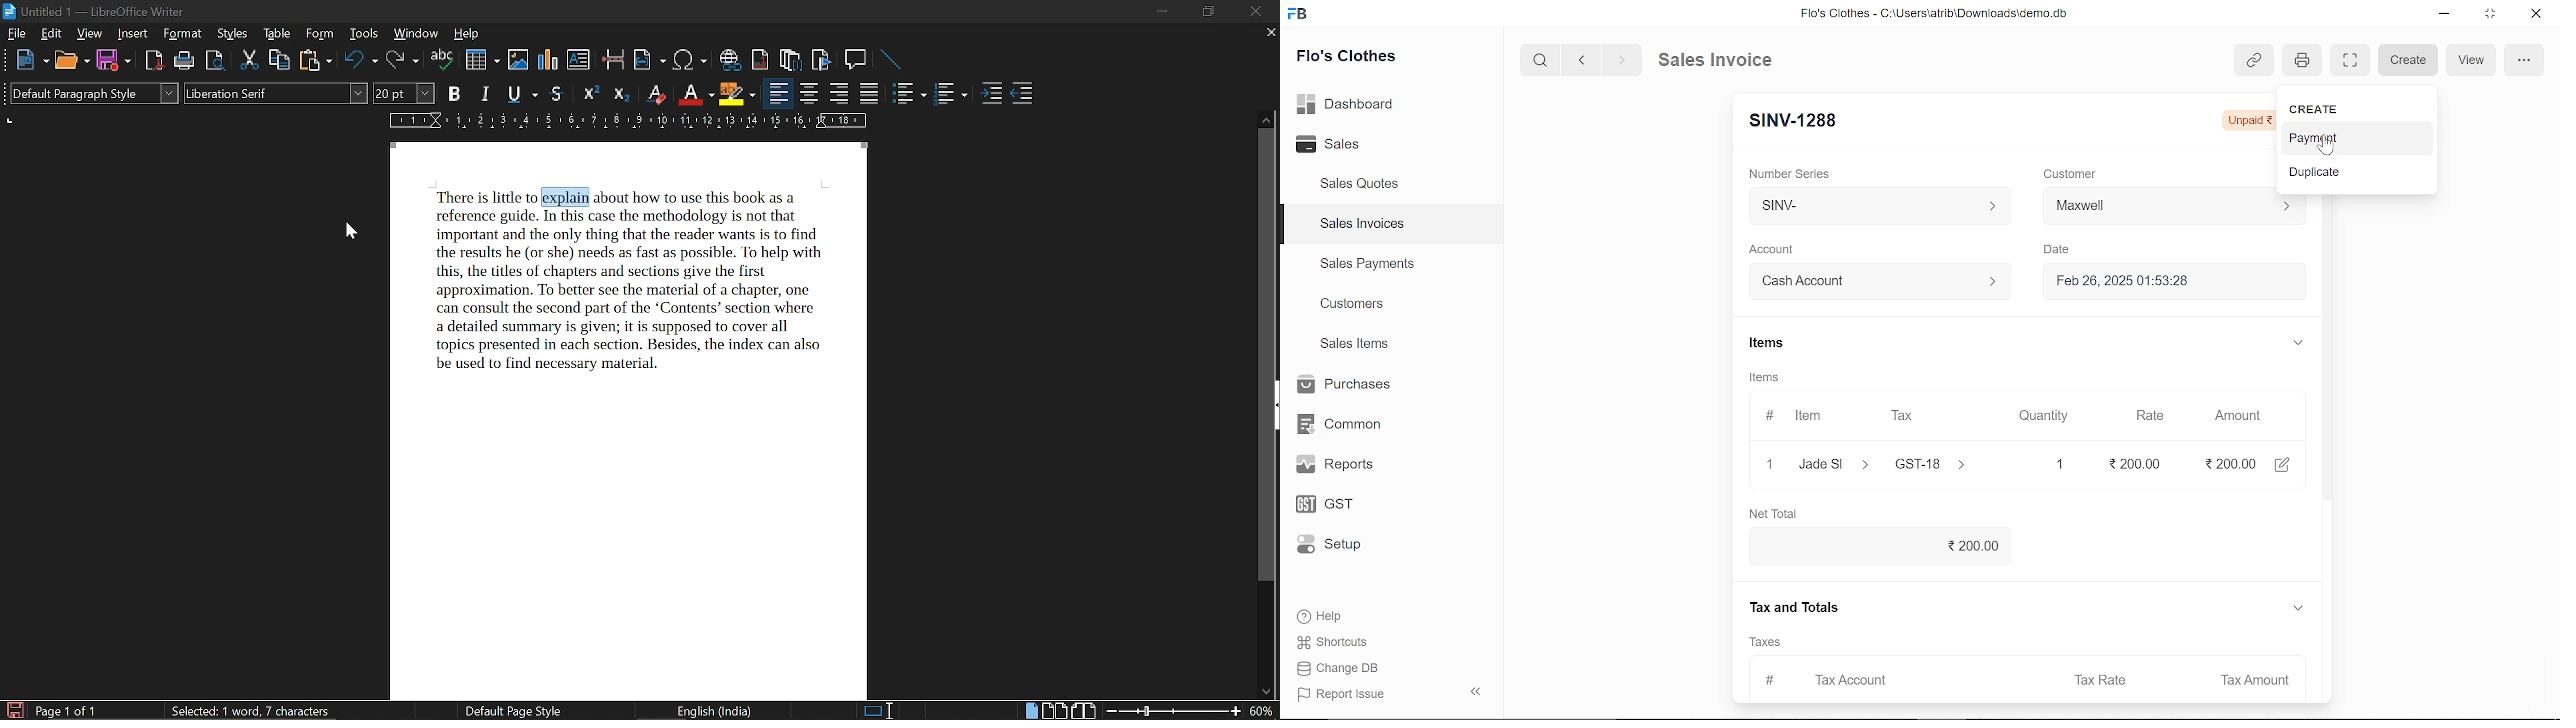  What do you see at coordinates (2253, 61) in the screenshot?
I see `link` at bounding box center [2253, 61].